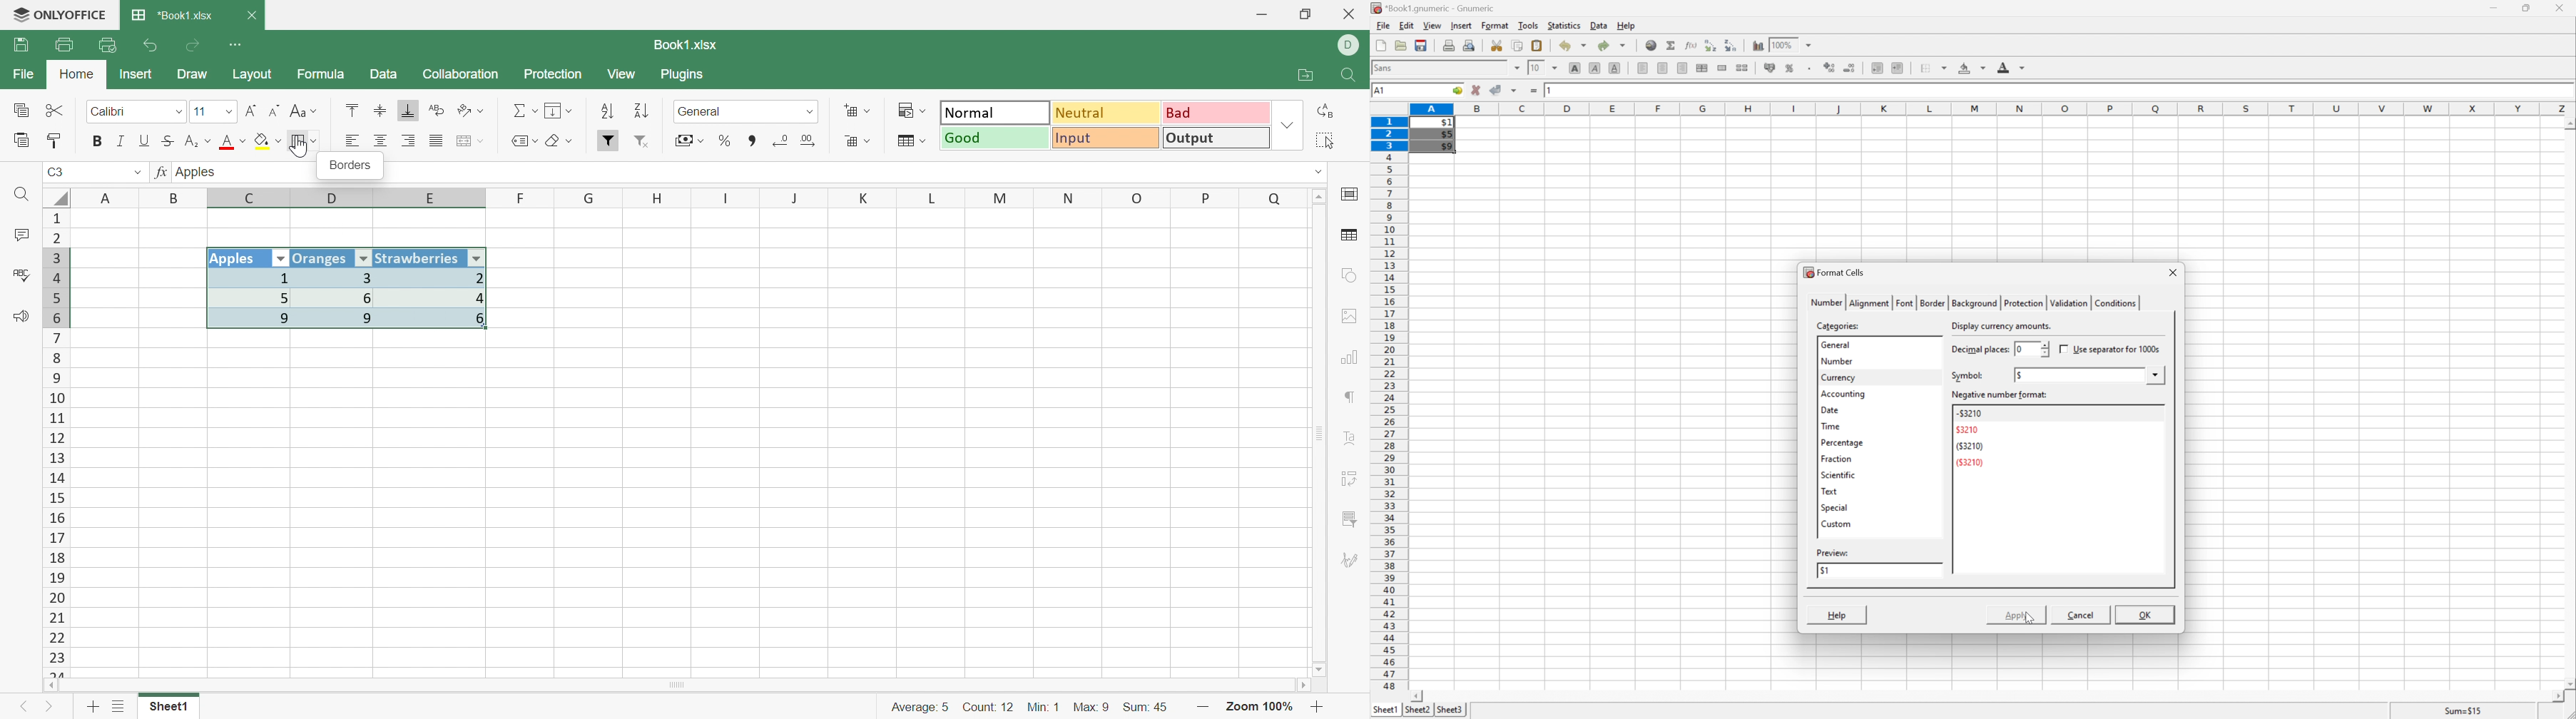 Image resolution: width=2576 pixels, height=728 pixels. What do you see at coordinates (437, 298) in the screenshot?
I see `4` at bounding box center [437, 298].